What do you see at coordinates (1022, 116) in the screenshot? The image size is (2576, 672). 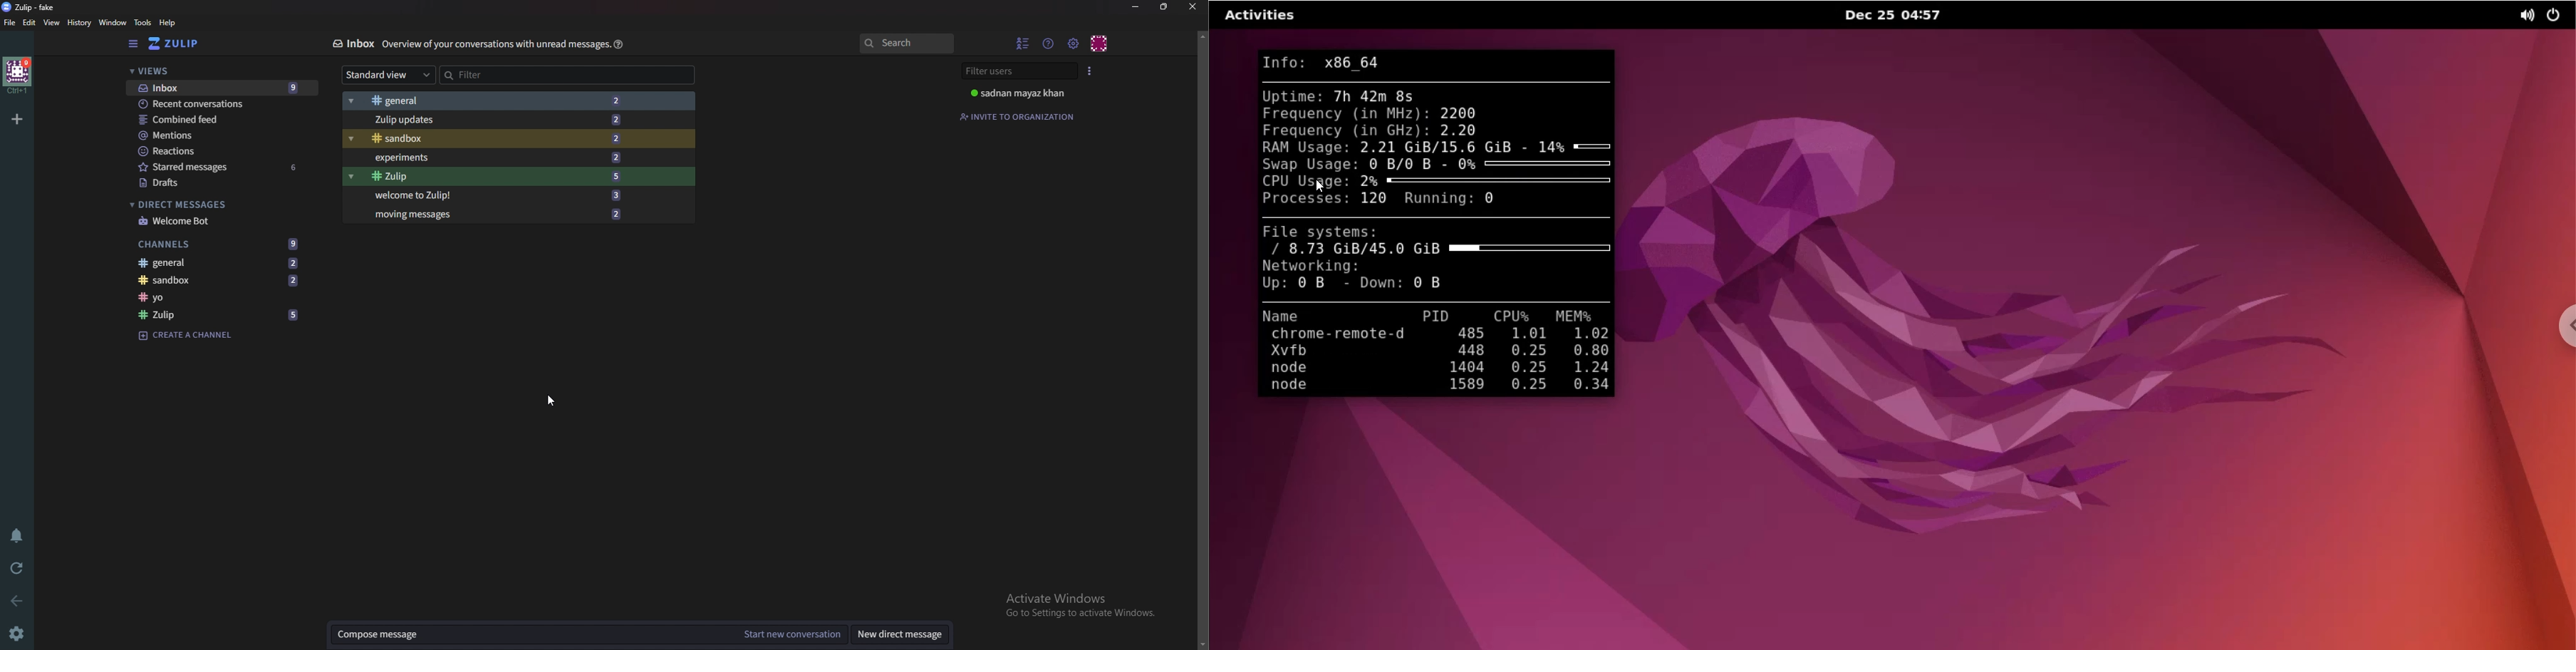 I see `Invite to organization` at bounding box center [1022, 116].